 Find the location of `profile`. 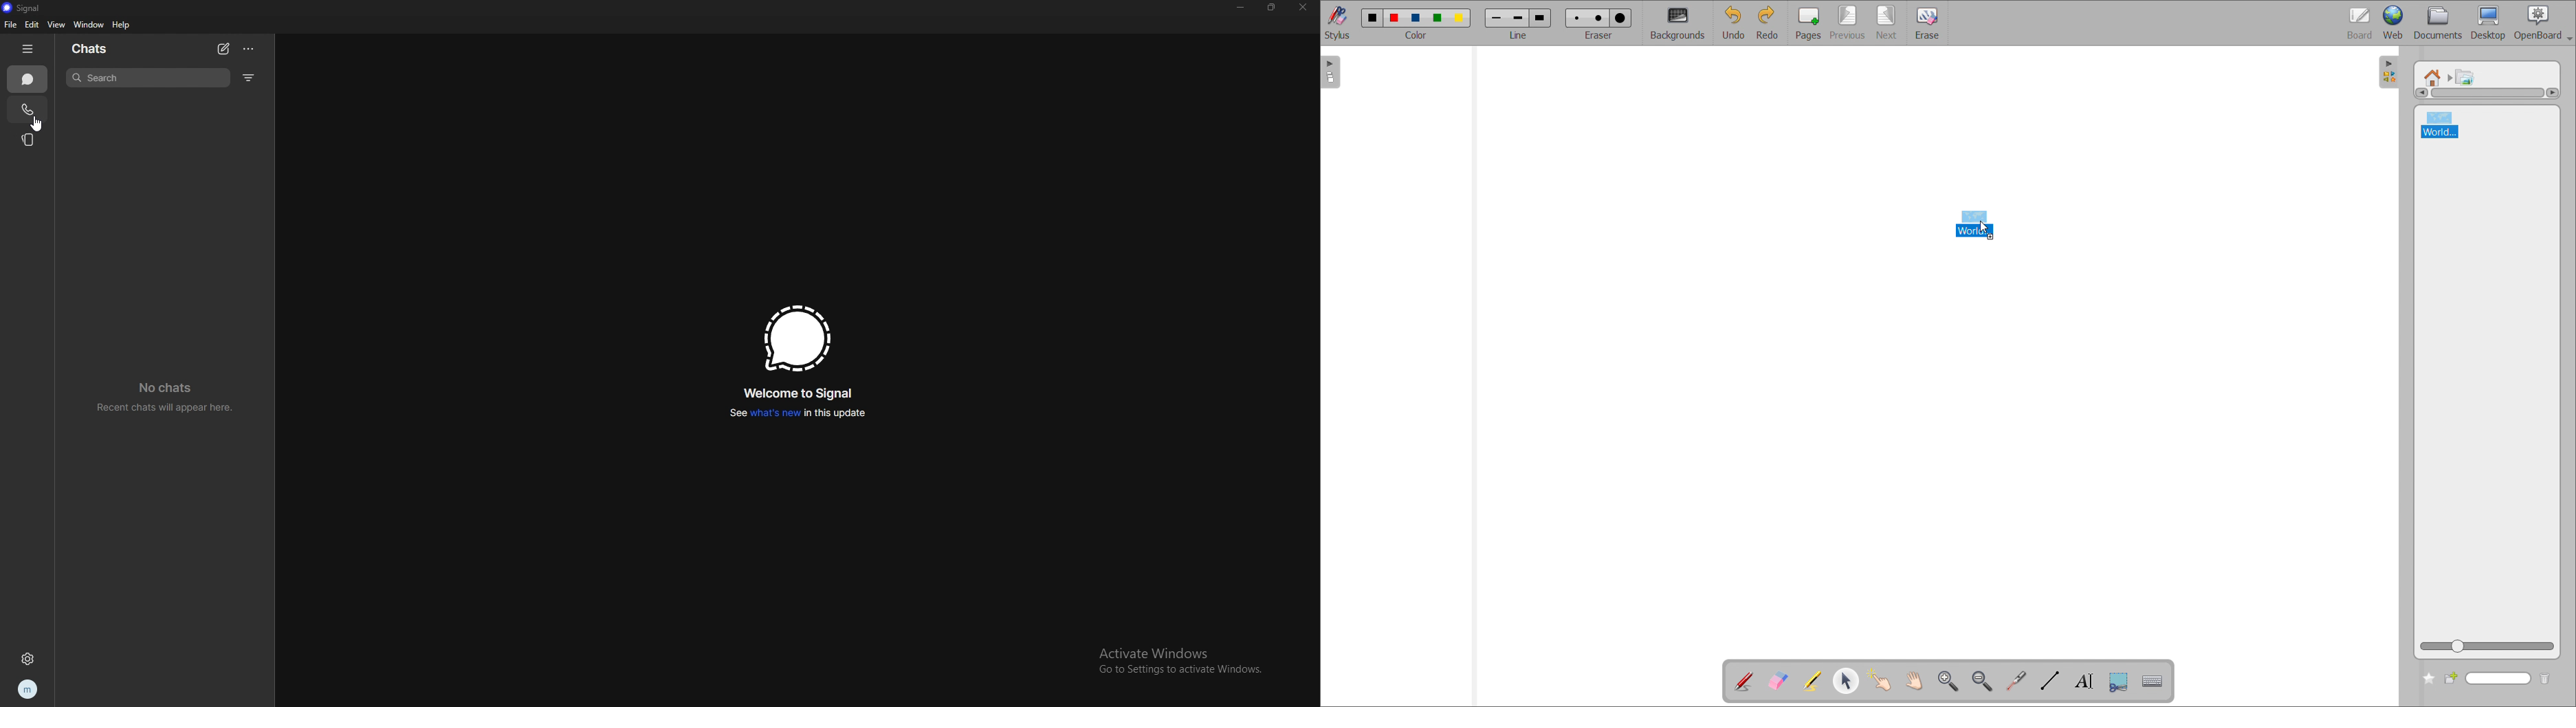

profile is located at coordinates (27, 690).